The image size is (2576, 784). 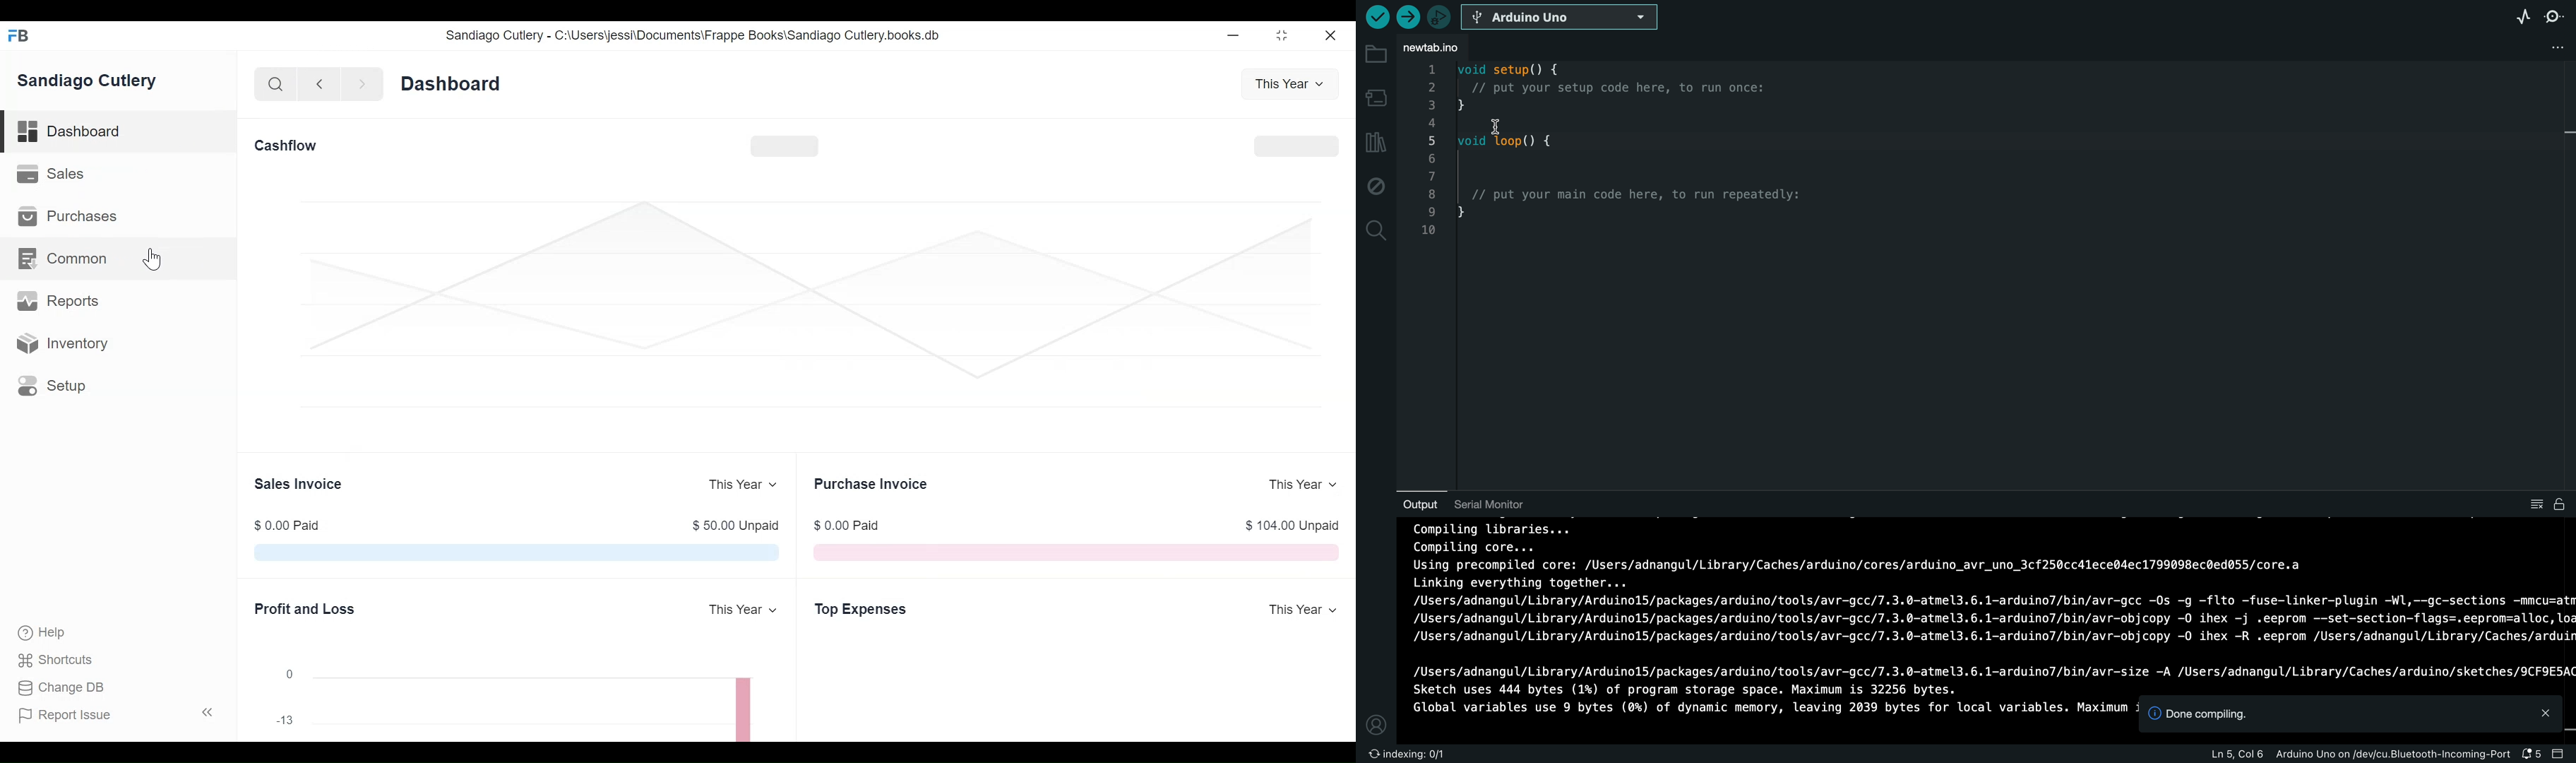 What do you see at coordinates (1294, 526) in the screenshot?
I see `$ 104.00 Unpaid` at bounding box center [1294, 526].